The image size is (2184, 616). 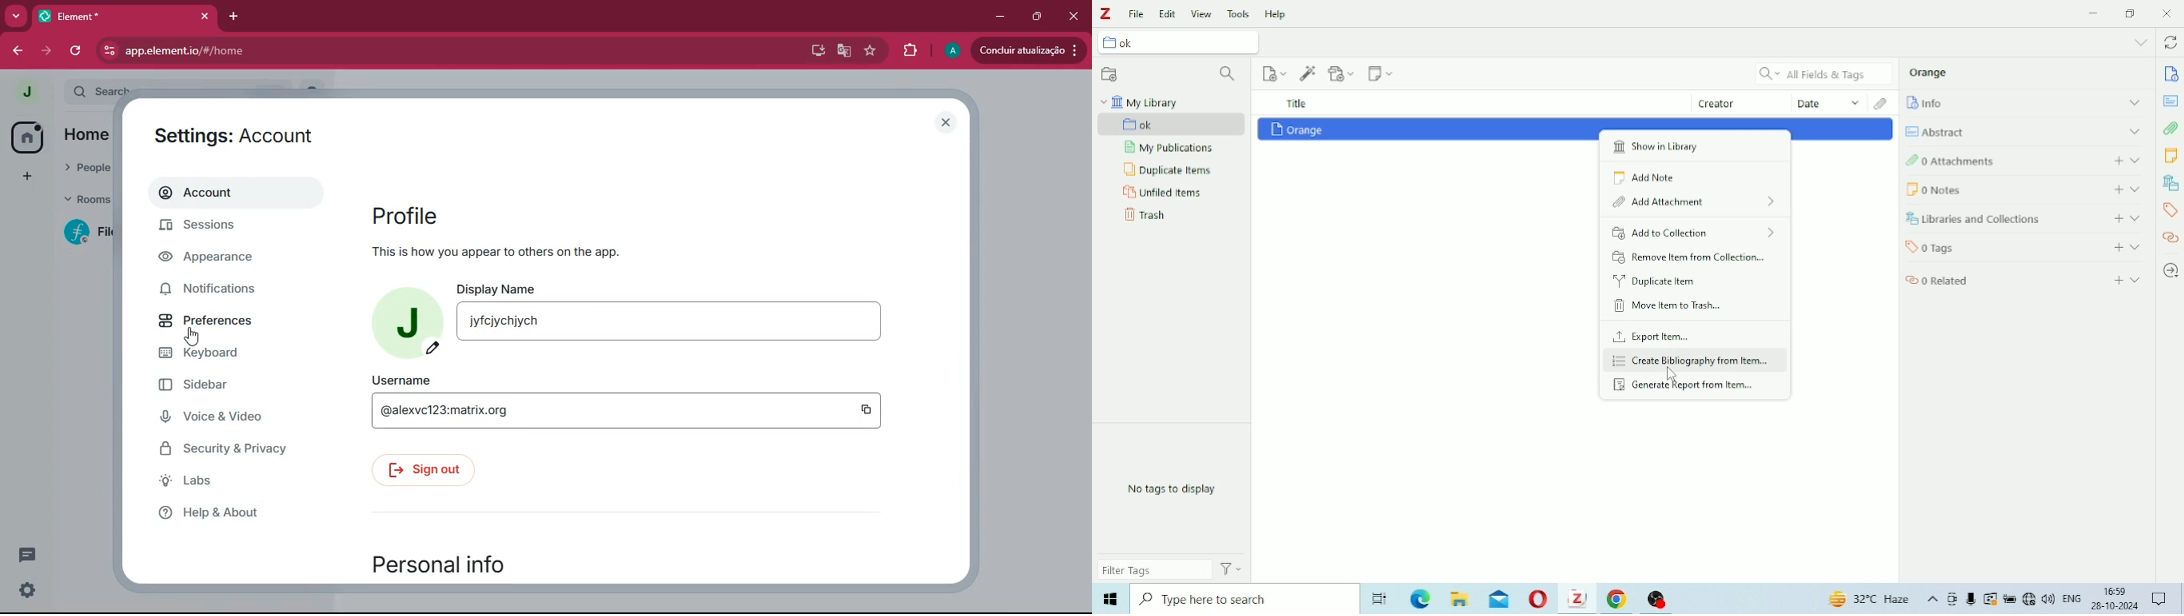 What do you see at coordinates (221, 292) in the screenshot?
I see `notifications` at bounding box center [221, 292].